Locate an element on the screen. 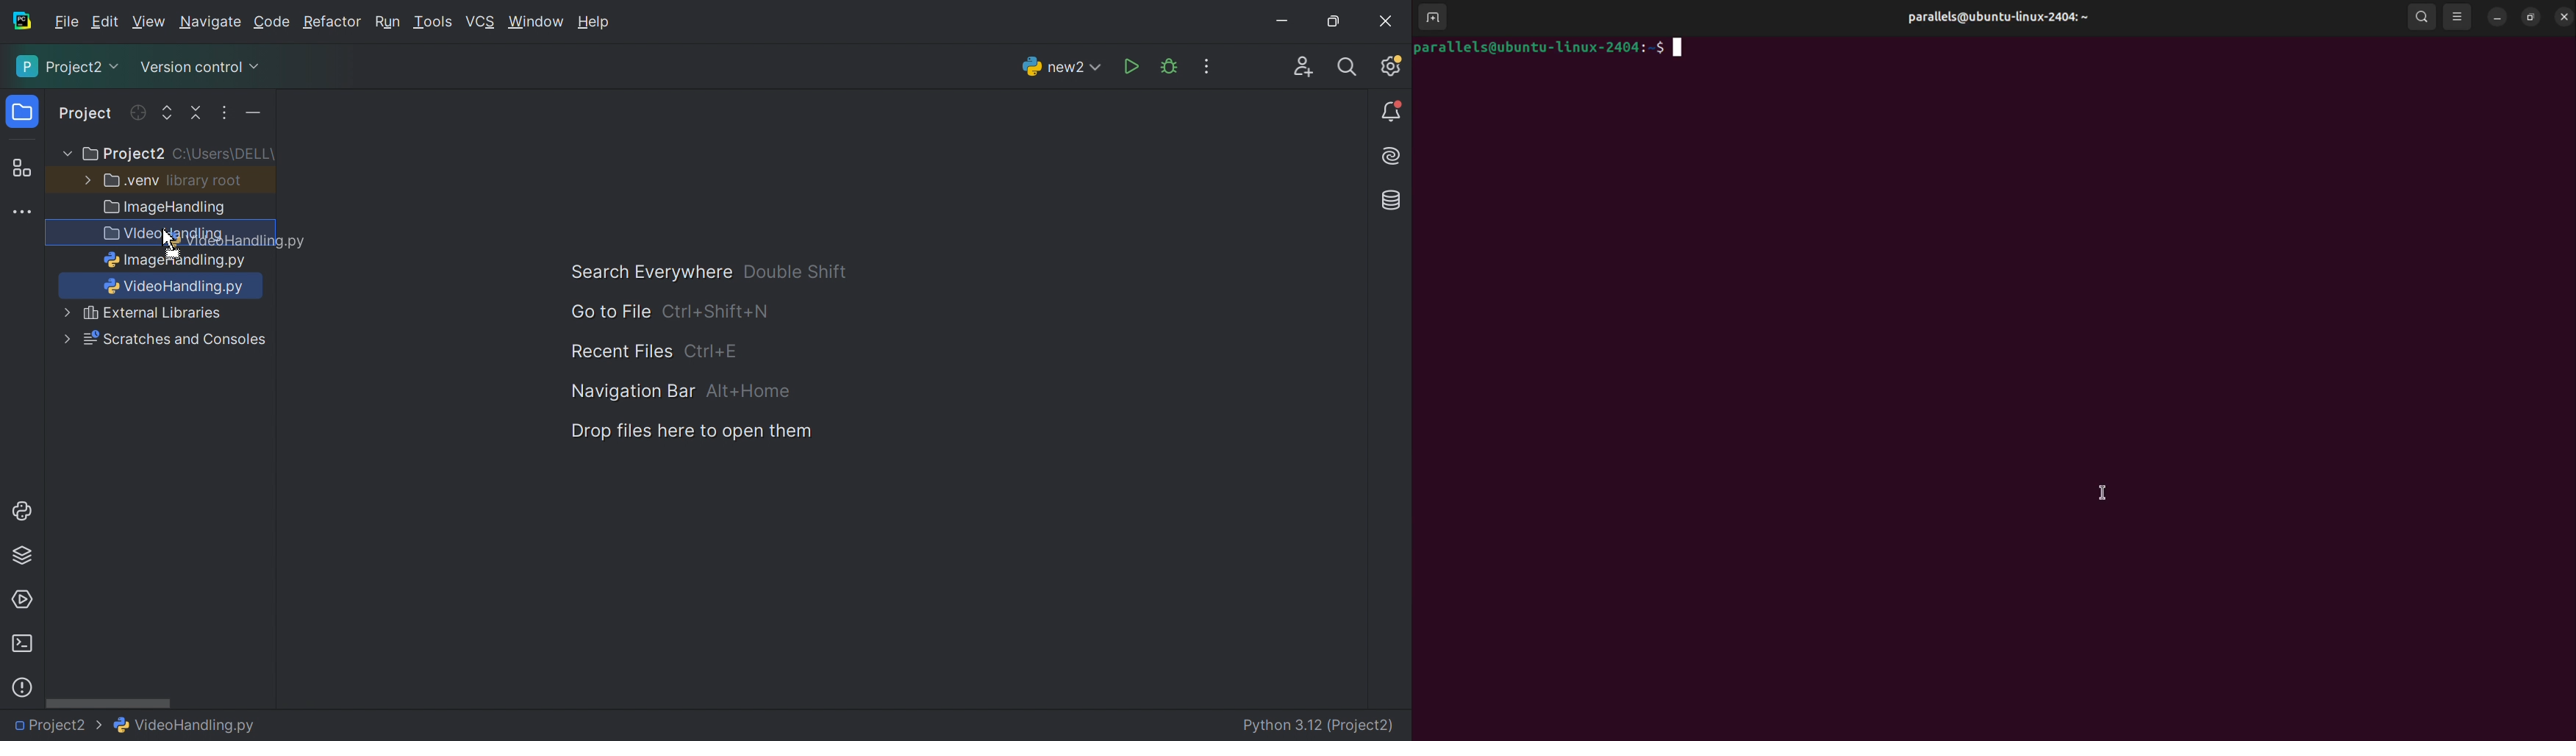 Image resolution: width=2576 pixels, height=756 pixels. Debug is located at coordinates (1169, 67).